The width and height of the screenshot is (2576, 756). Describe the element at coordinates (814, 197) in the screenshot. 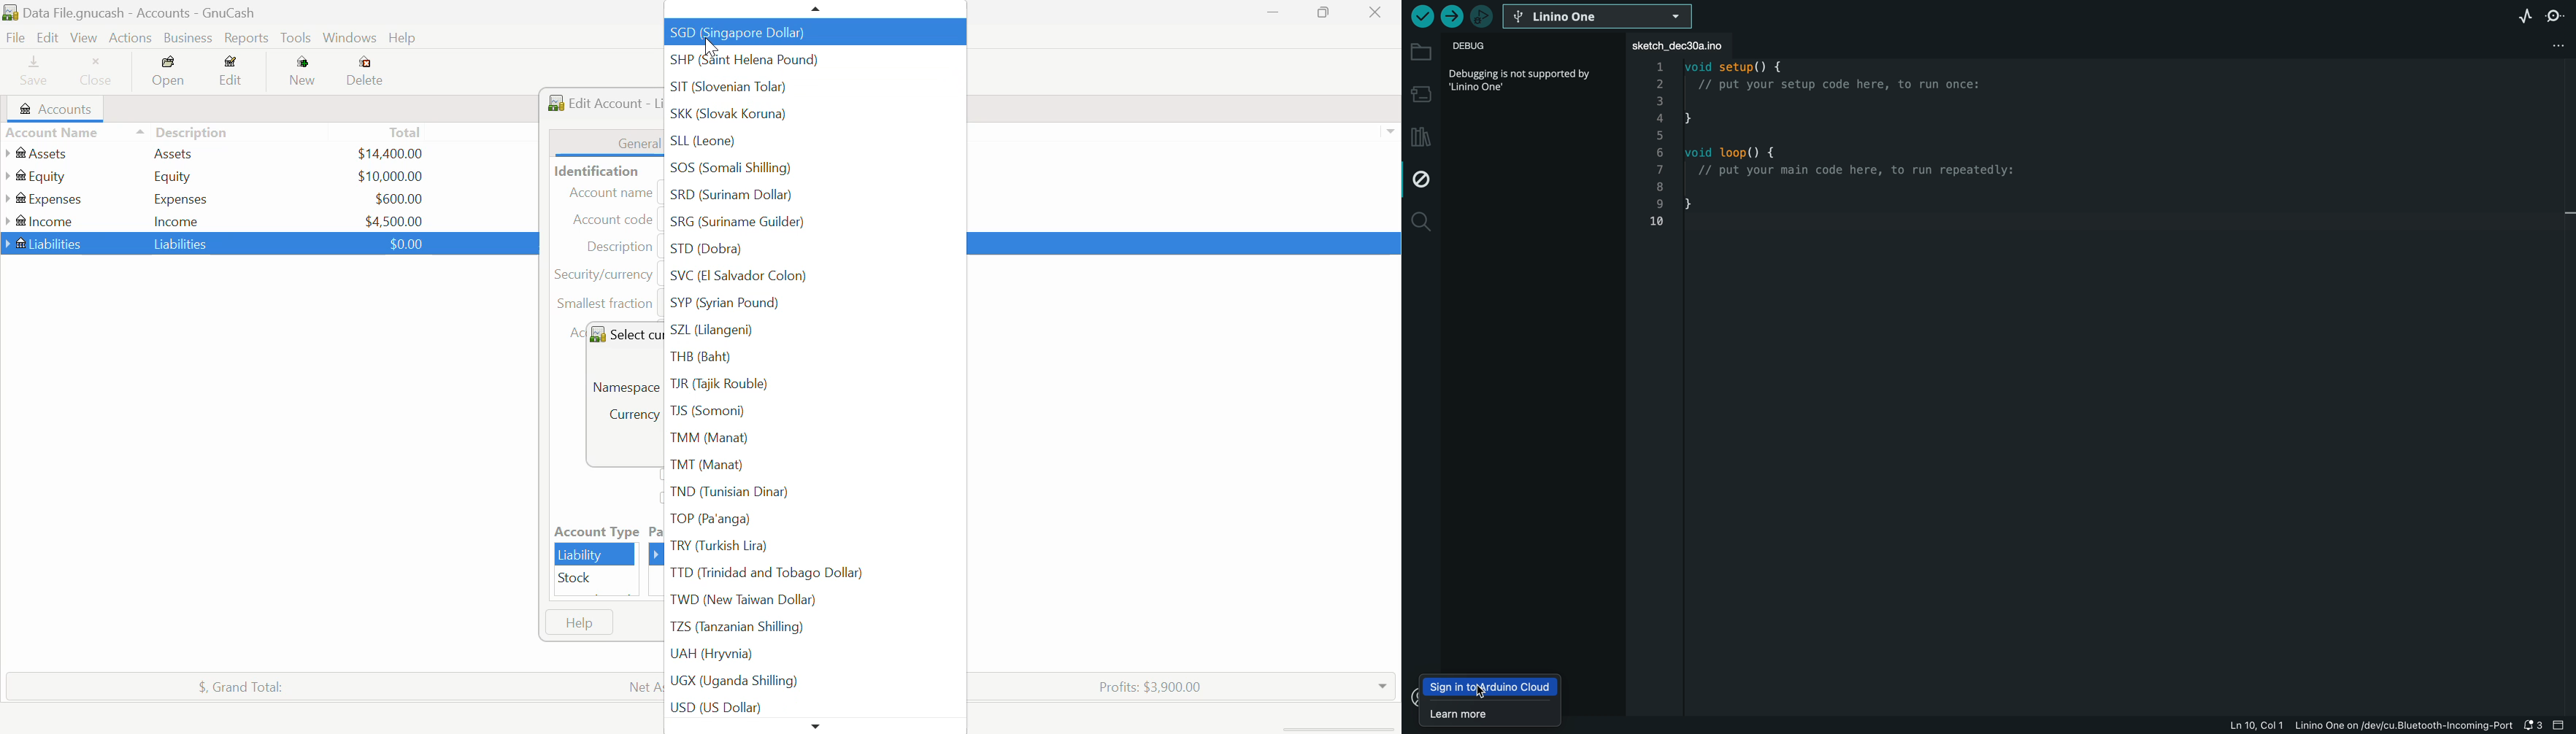

I see `SRD` at that location.